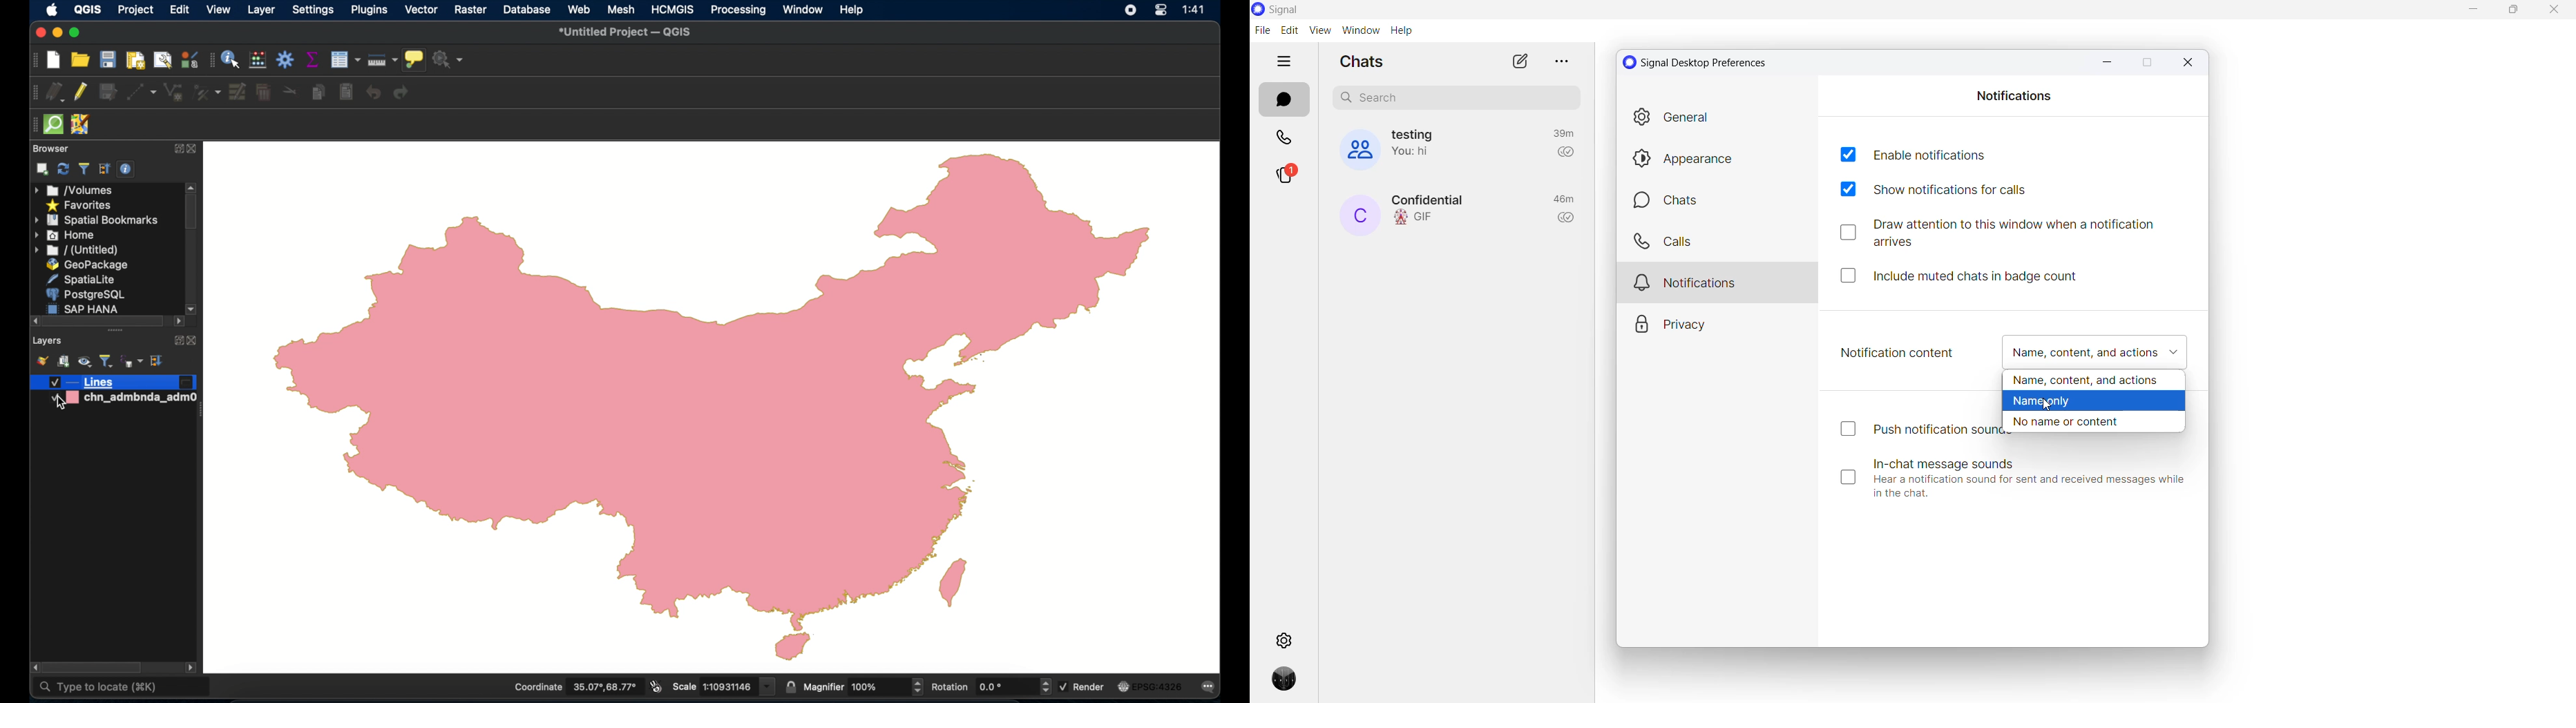 The width and height of the screenshot is (2576, 728). Describe the element at coordinates (2096, 424) in the screenshot. I see `no name or content` at that location.